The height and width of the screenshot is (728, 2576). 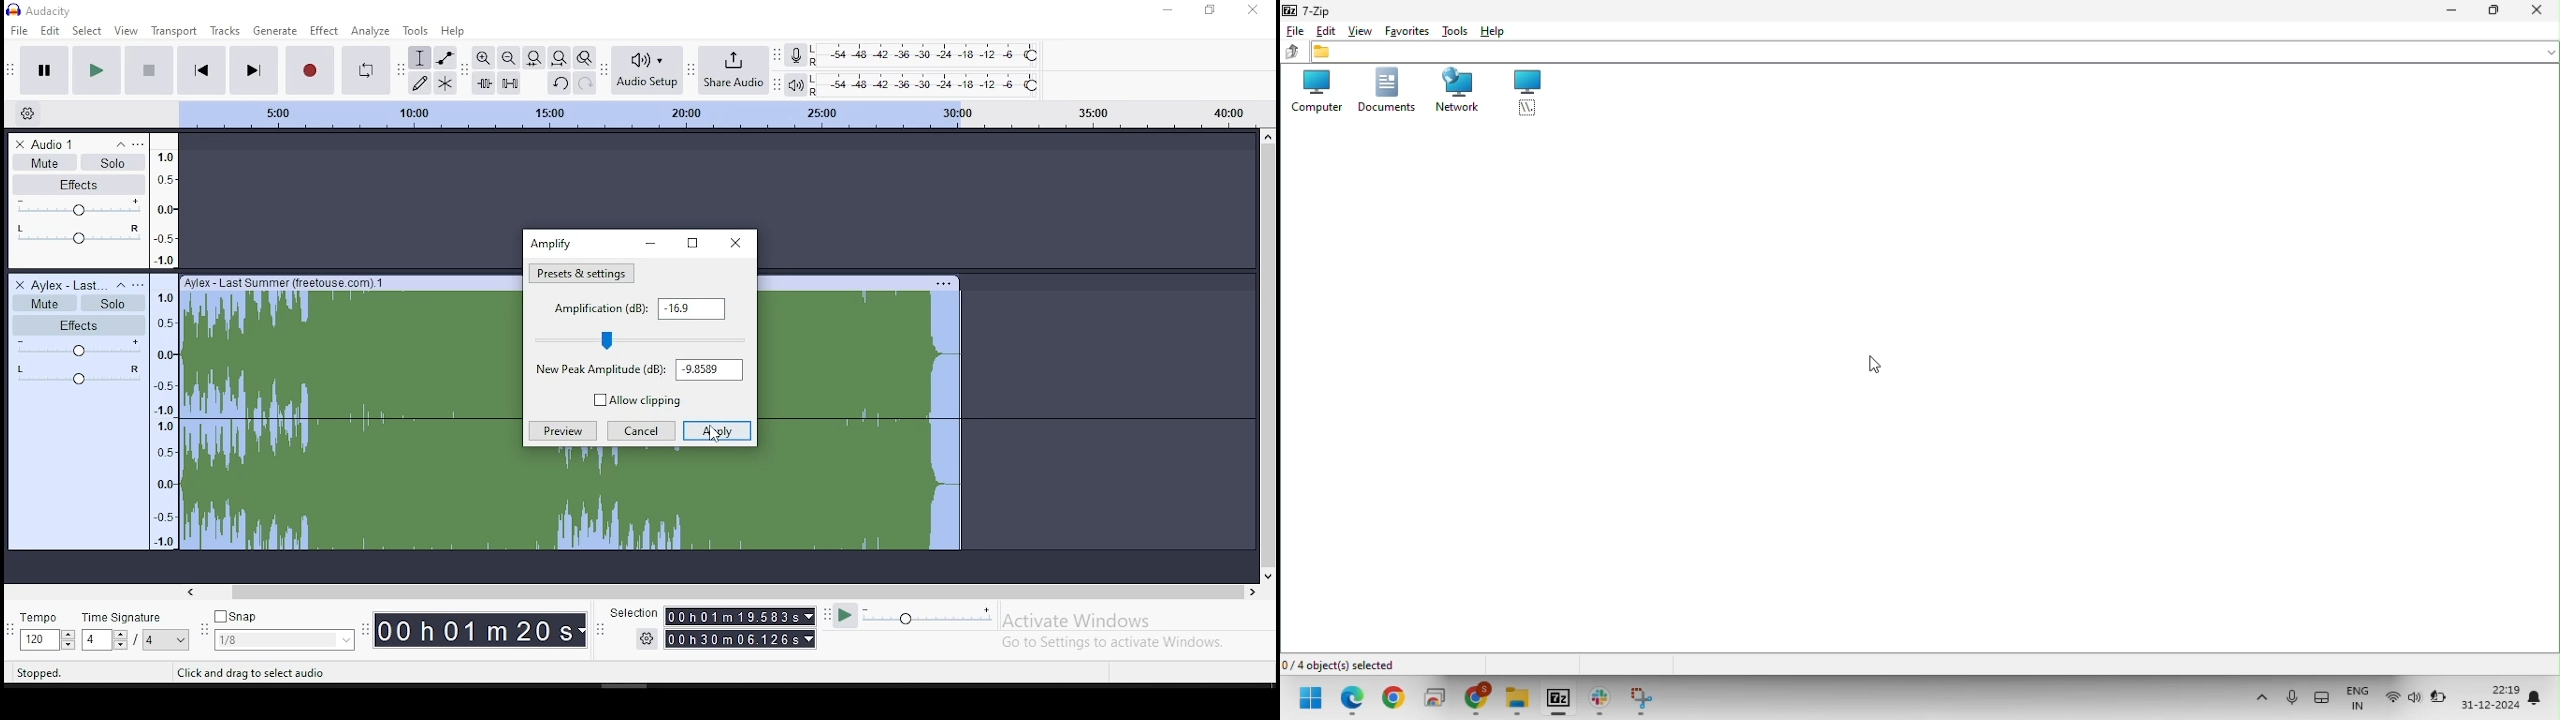 I want to click on enable looping, so click(x=364, y=71).